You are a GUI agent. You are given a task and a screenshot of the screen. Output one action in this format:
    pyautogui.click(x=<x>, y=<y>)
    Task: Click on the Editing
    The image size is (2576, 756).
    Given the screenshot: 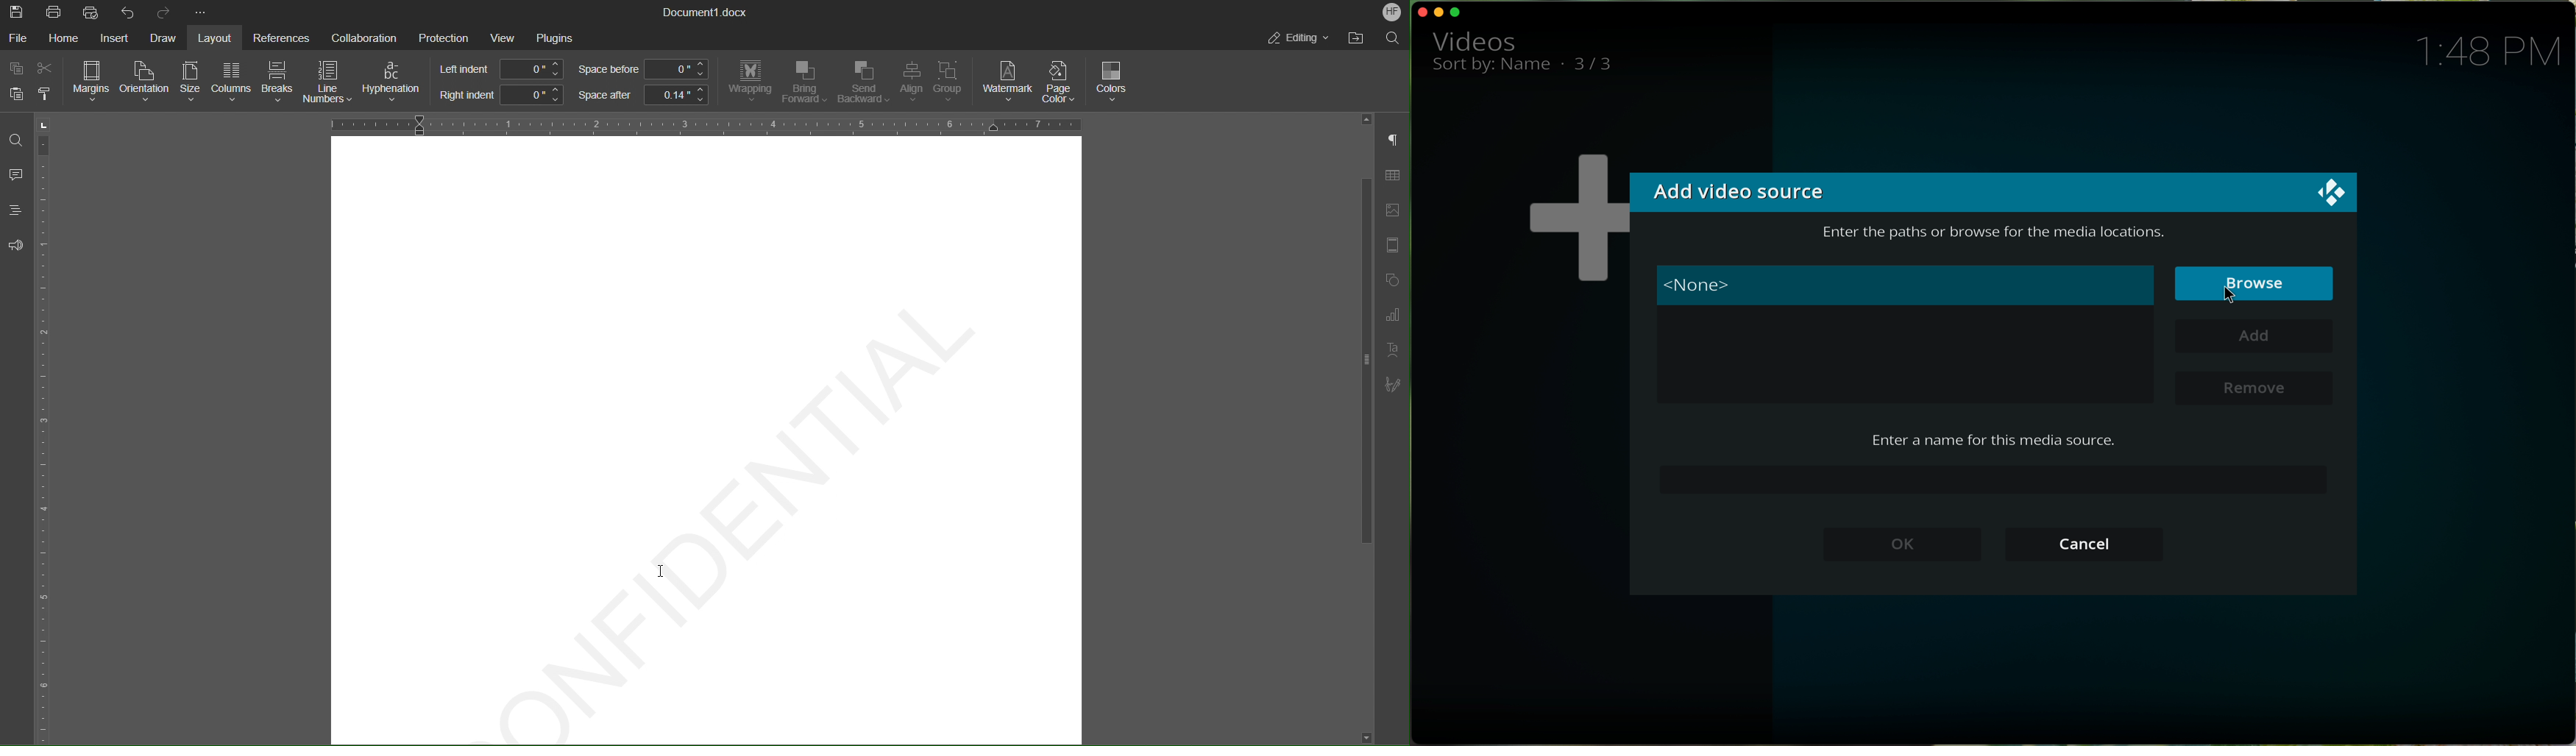 What is the action you would take?
    pyautogui.click(x=1297, y=38)
    